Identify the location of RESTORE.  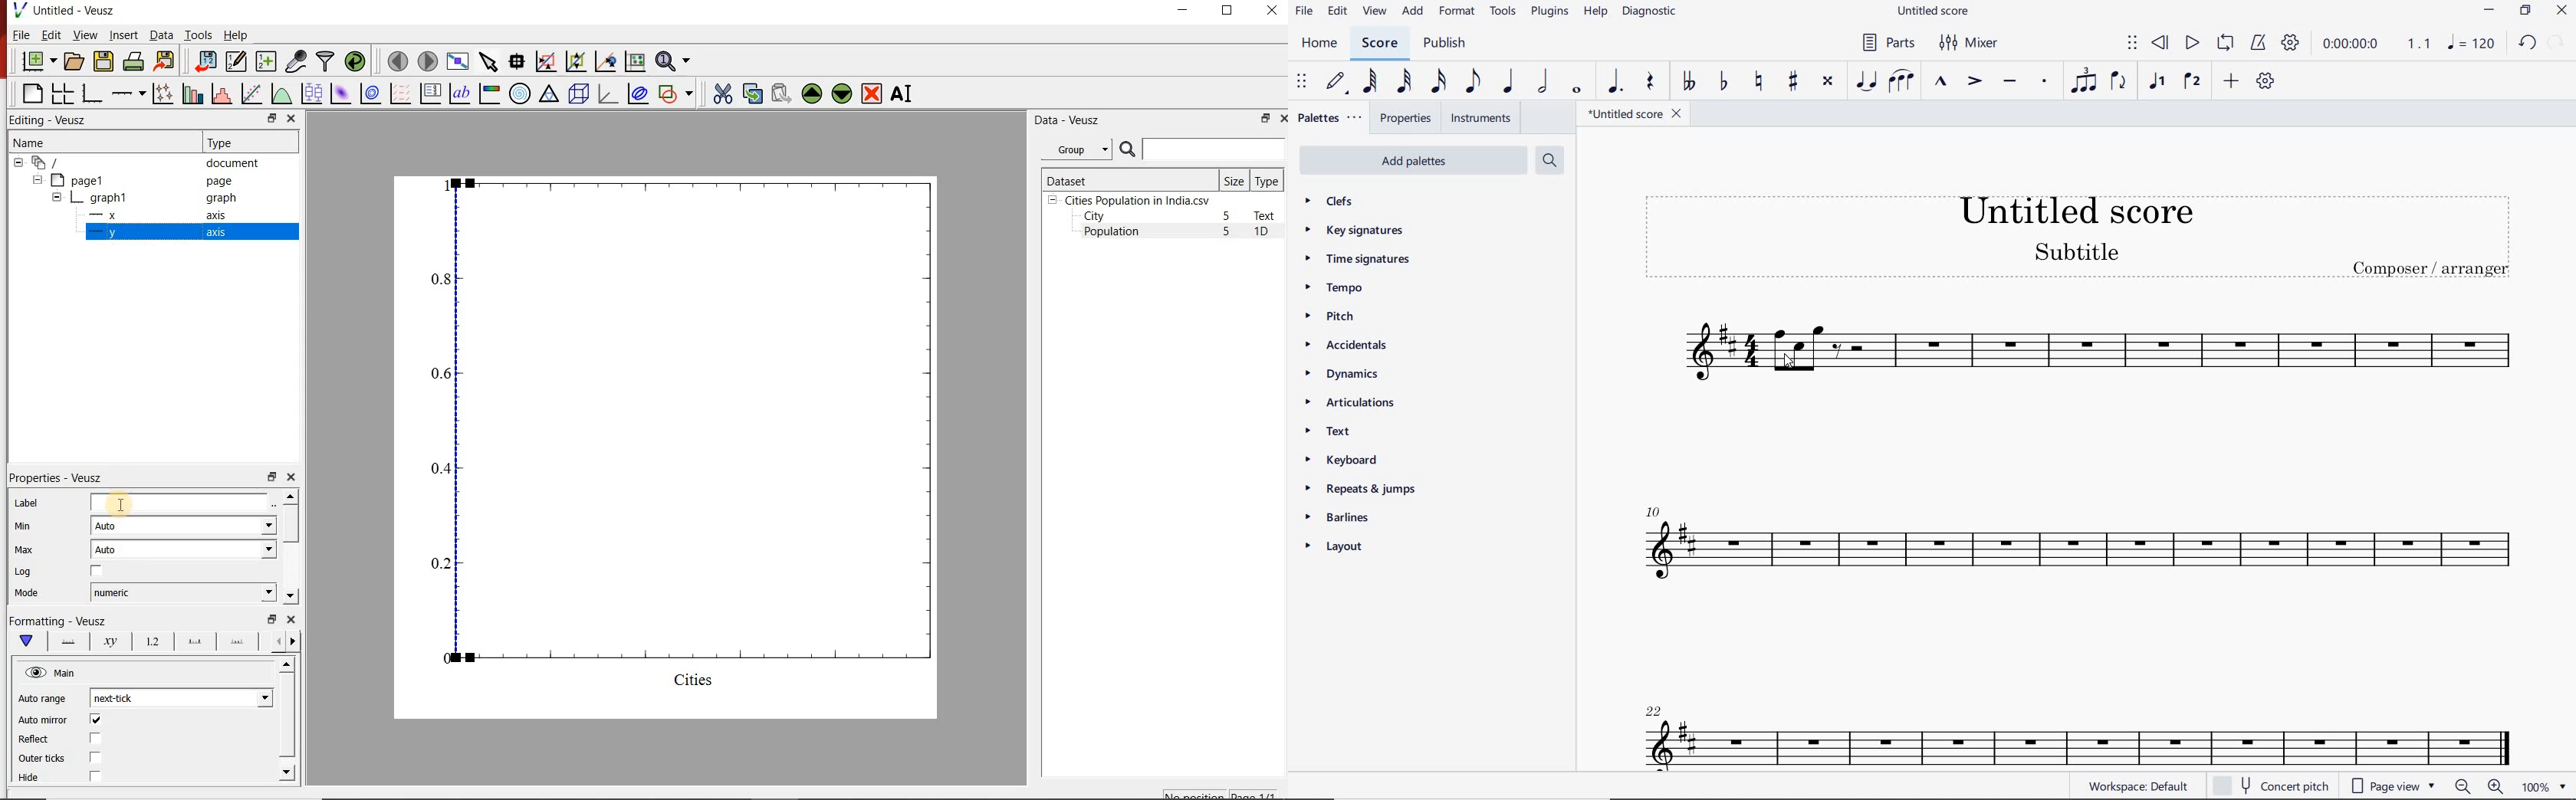
(1227, 11).